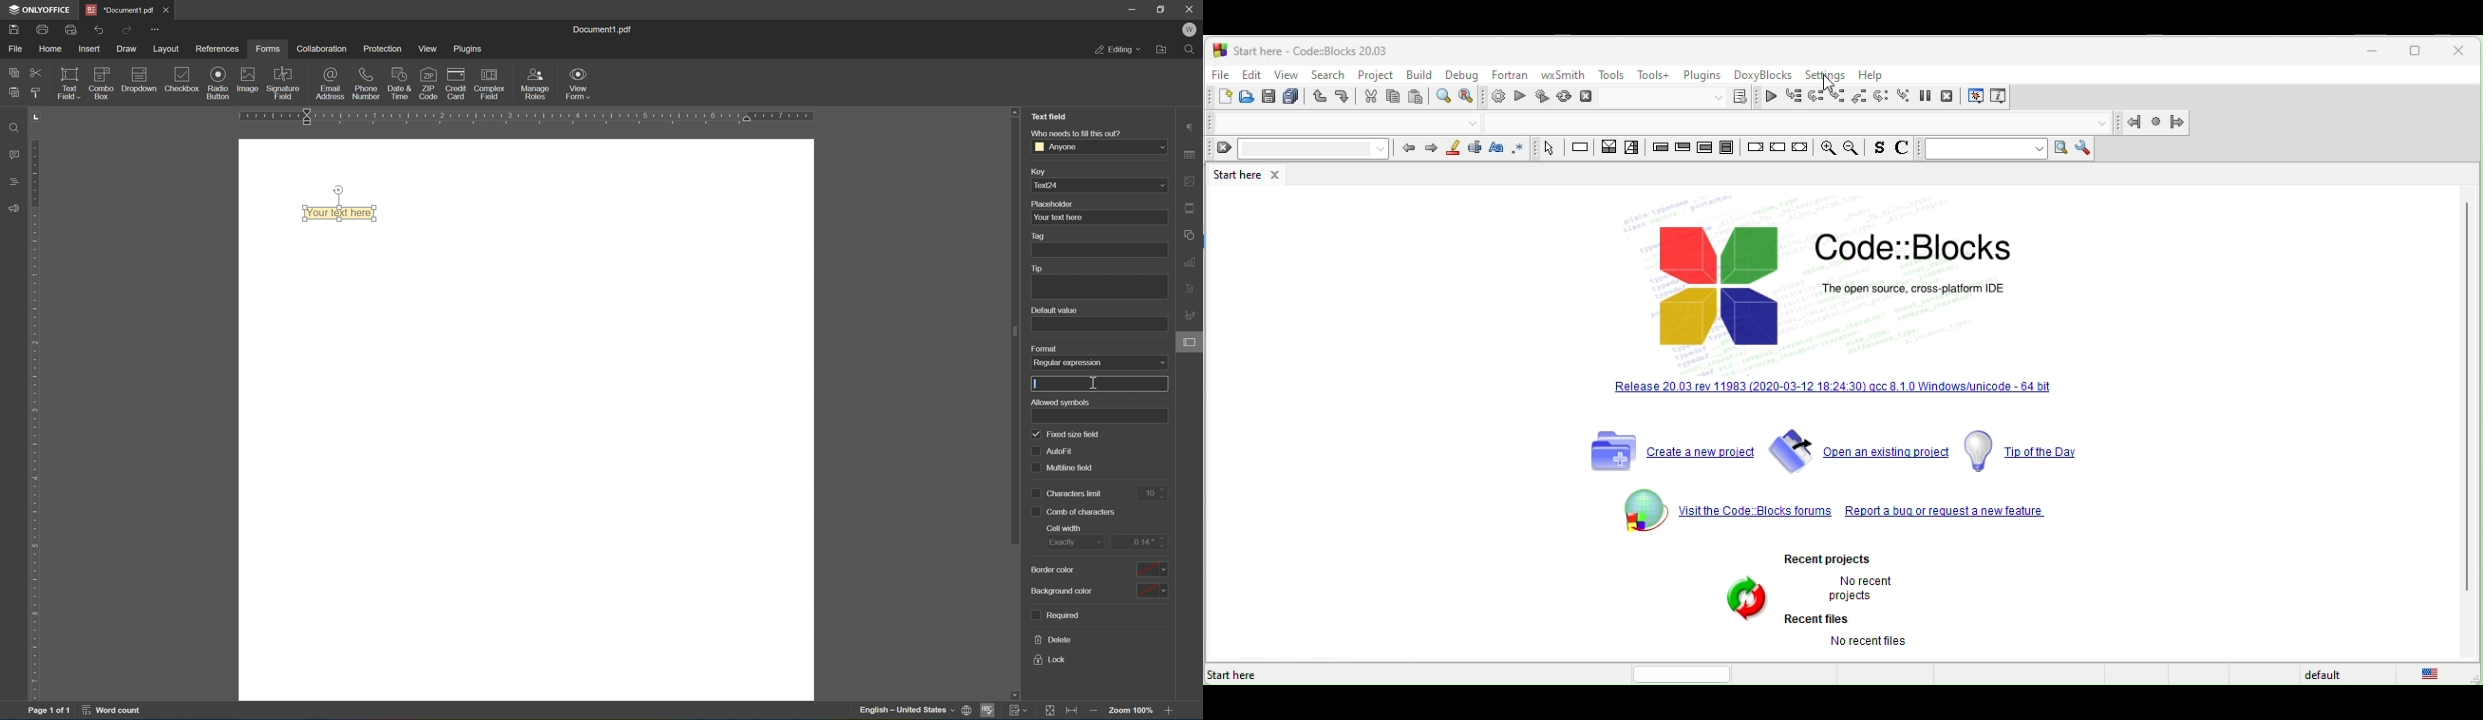 This screenshot has width=2492, height=728. Describe the element at coordinates (1327, 74) in the screenshot. I see `search` at that location.